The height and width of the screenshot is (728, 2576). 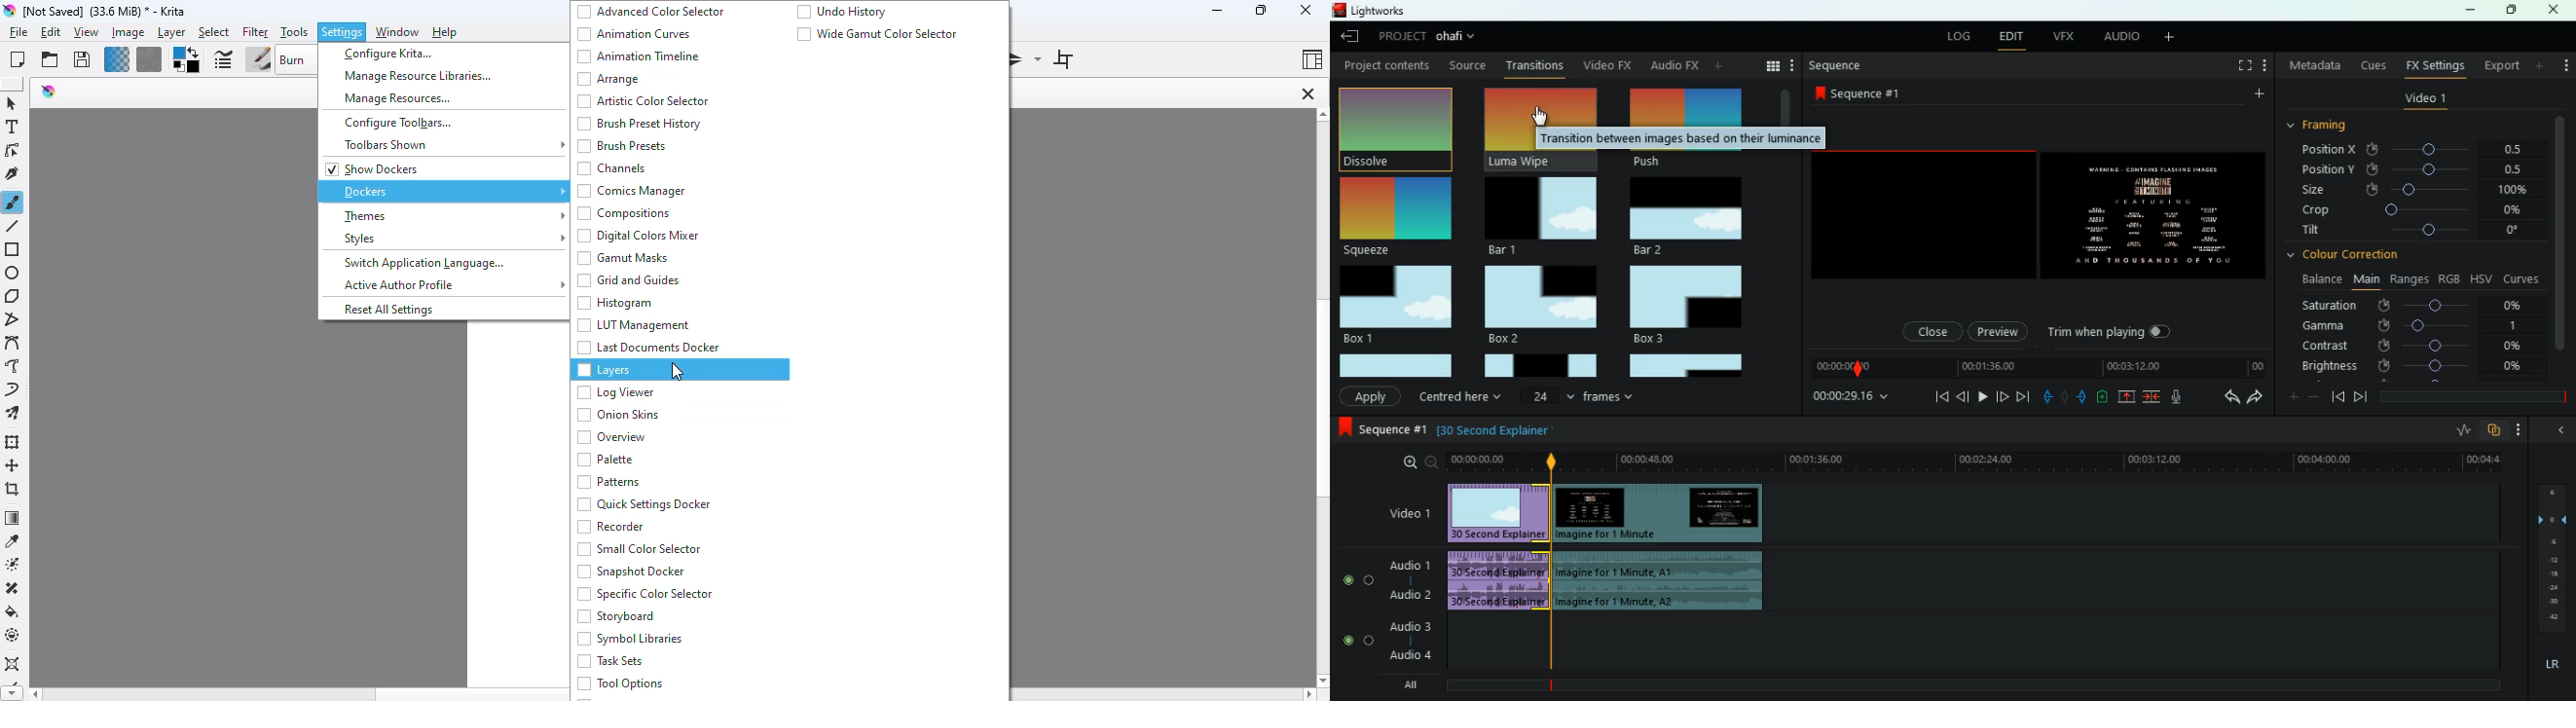 I want to click on sequence, so click(x=1383, y=430).